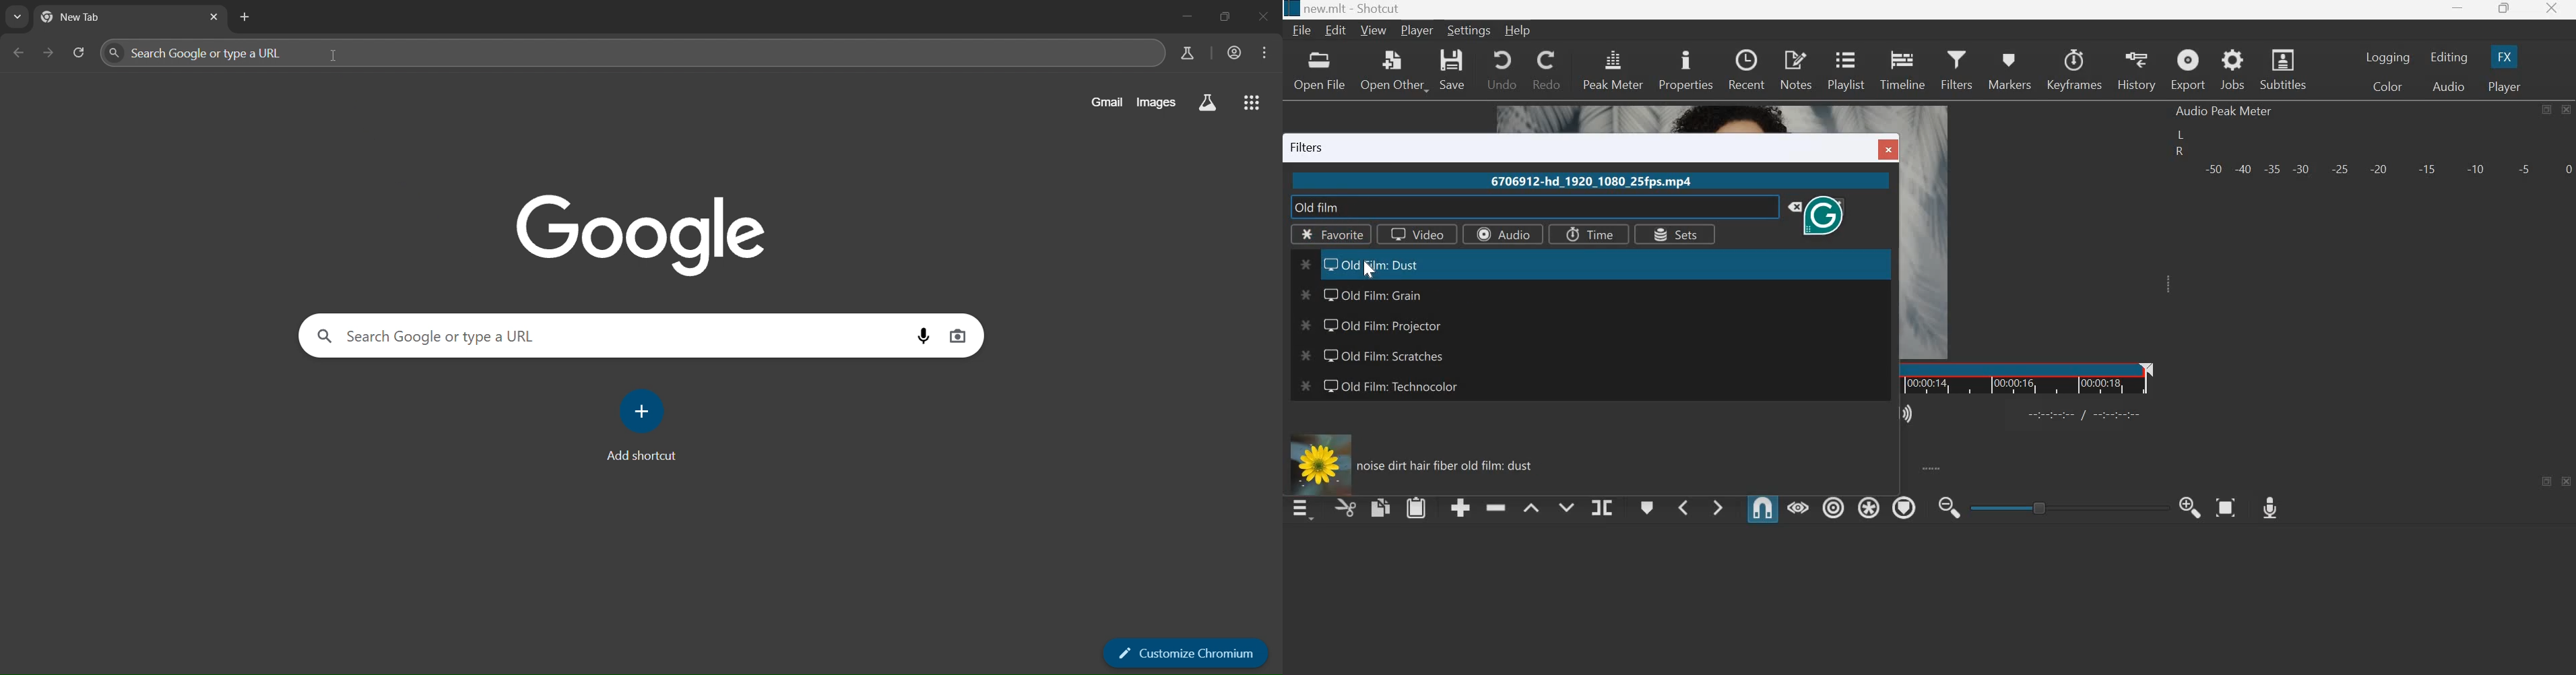  What do you see at coordinates (1811, 216) in the screenshot?
I see `Grammarly` at bounding box center [1811, 216].